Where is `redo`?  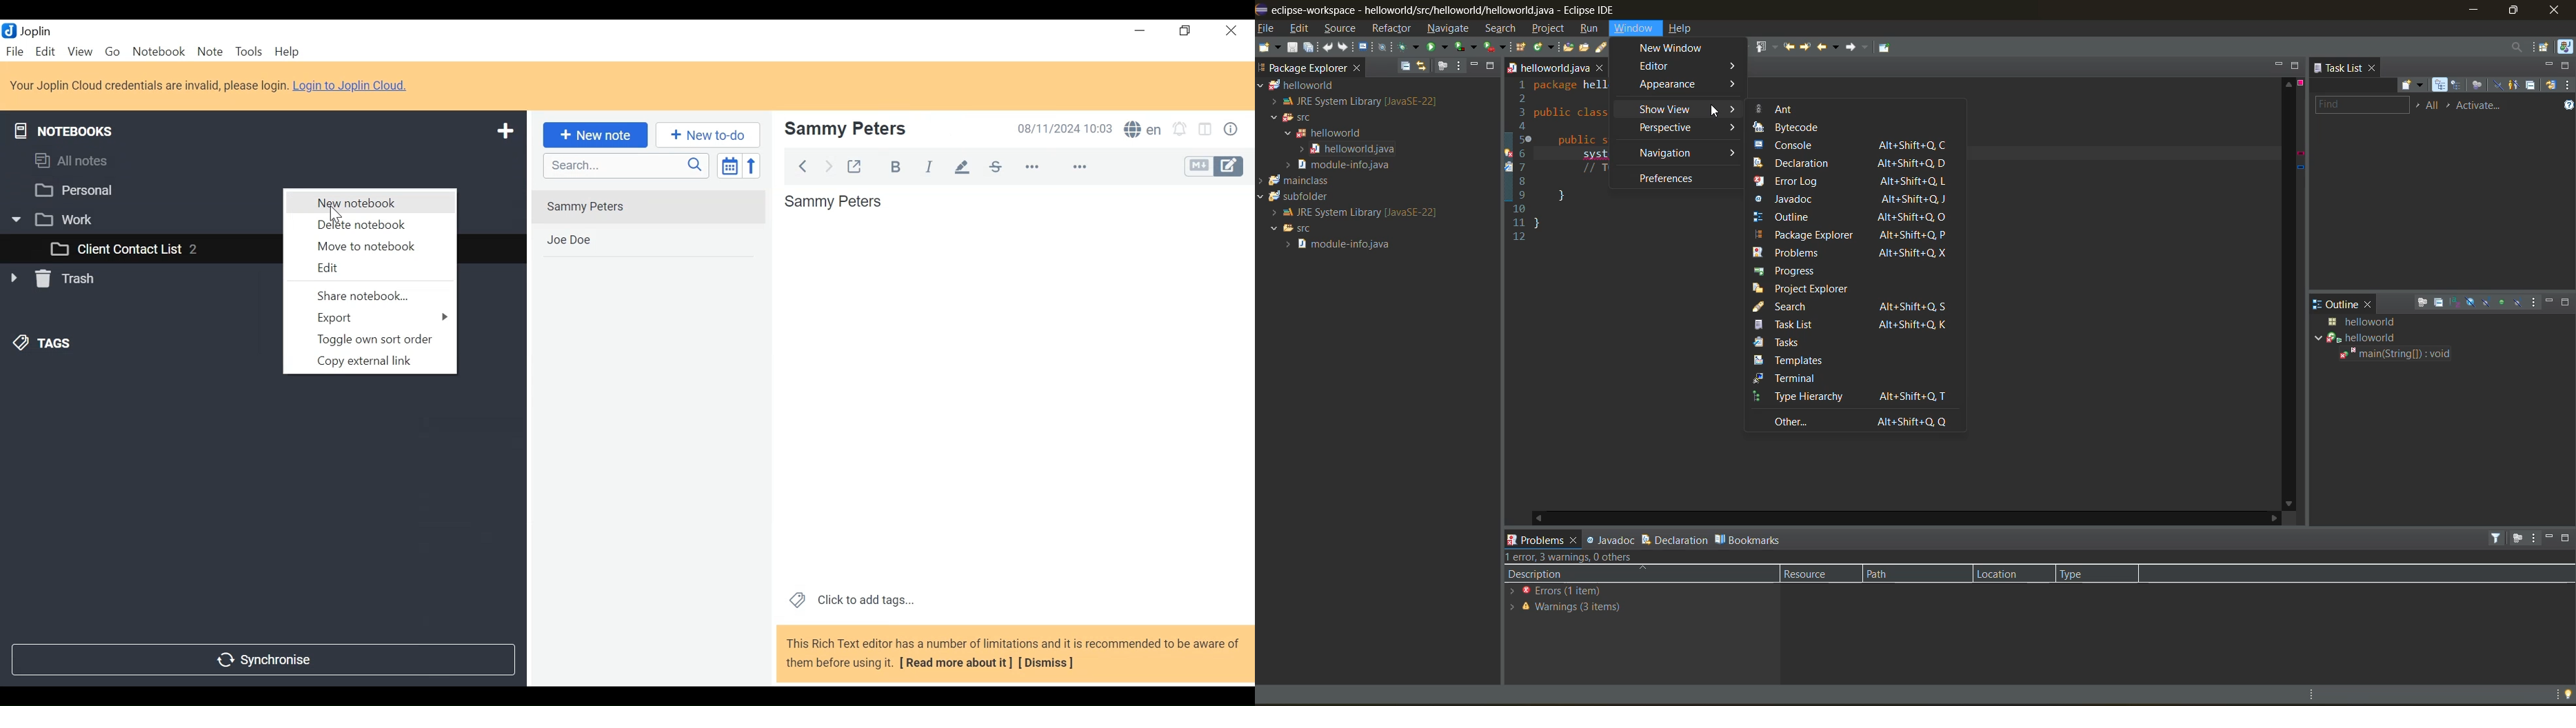
redo is located at coordinates (1344, 48).